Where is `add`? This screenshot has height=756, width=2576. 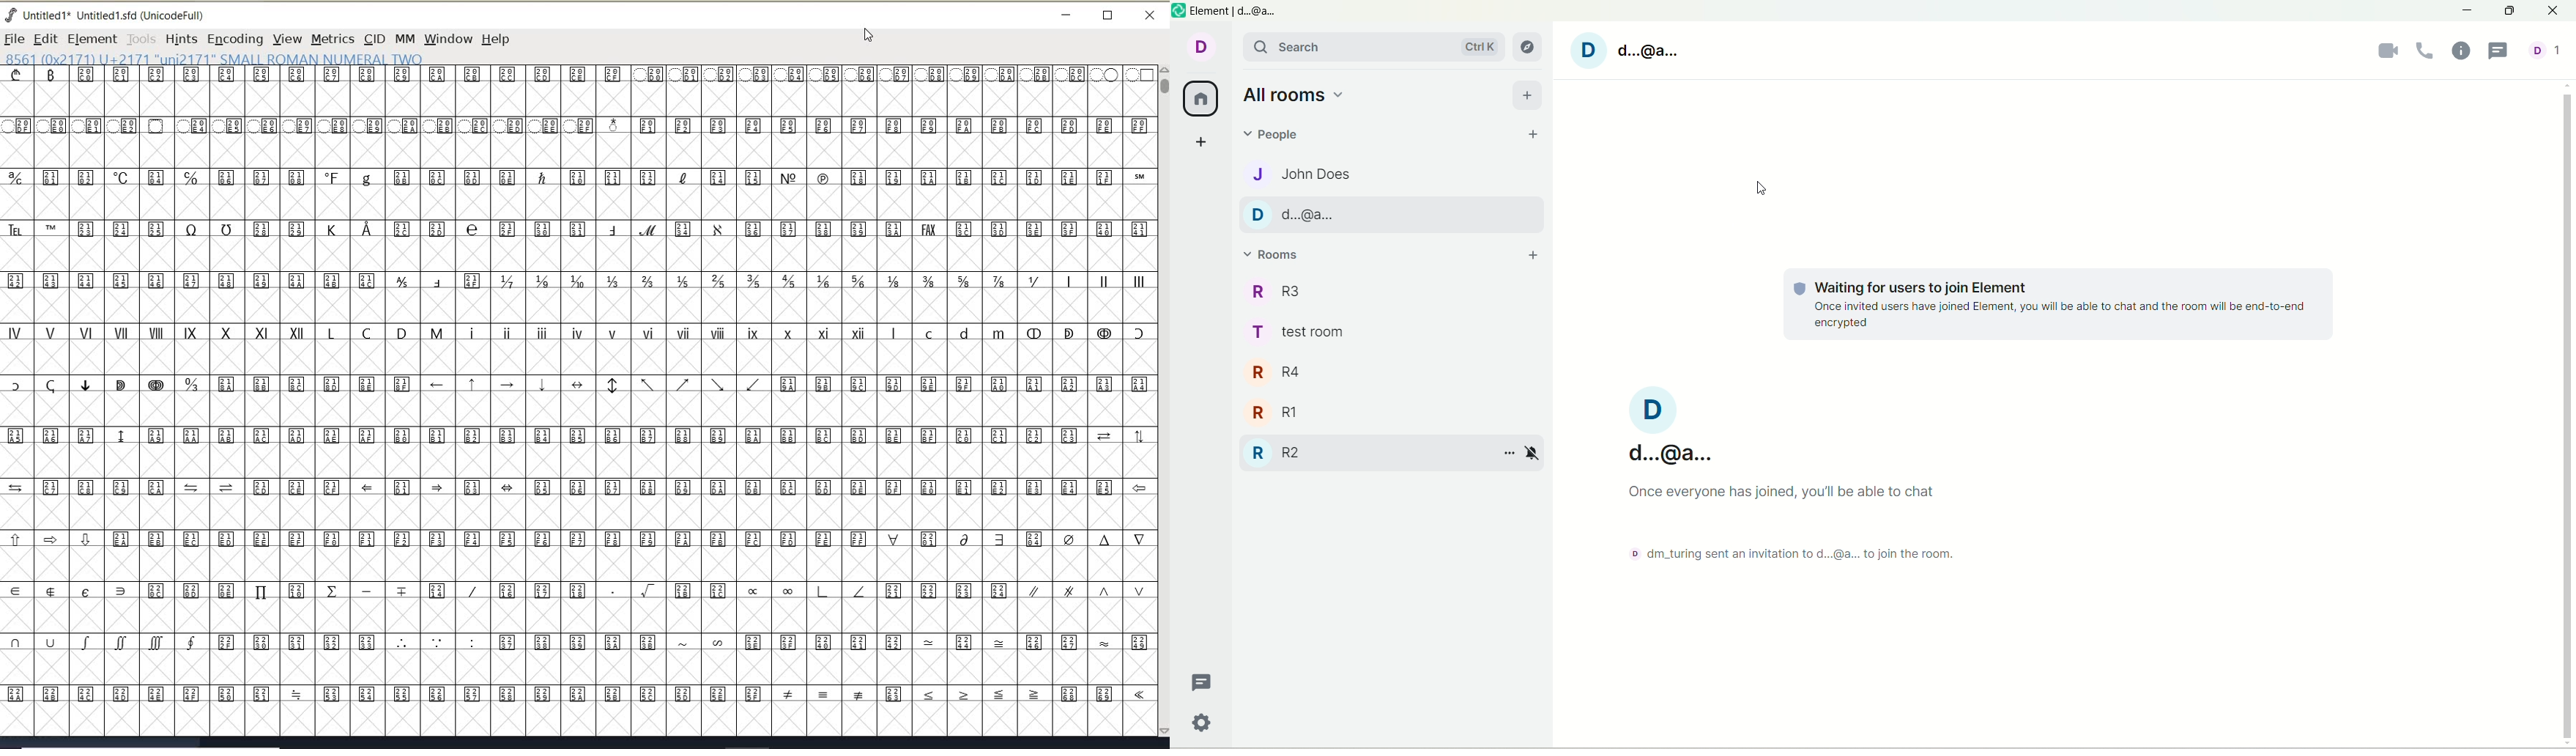 add is located at coordinates (1540, 254).